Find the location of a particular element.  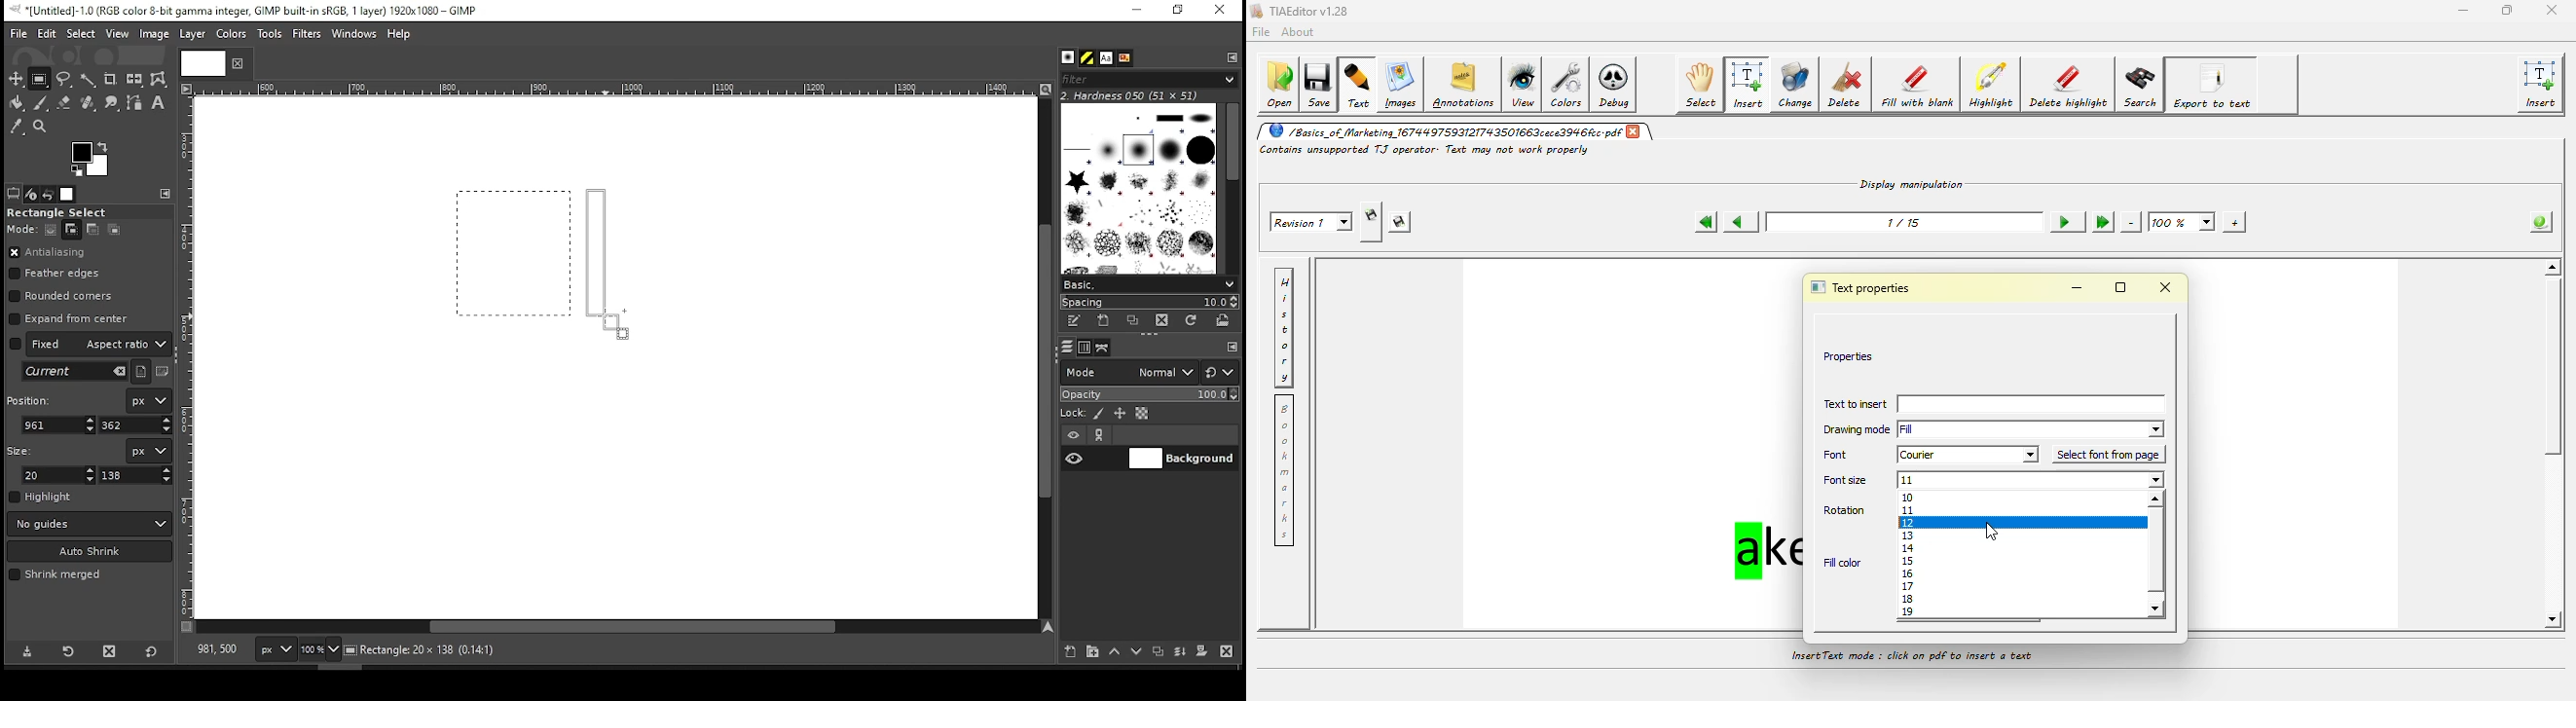

free selection tool is located at coordinates (66, 80).